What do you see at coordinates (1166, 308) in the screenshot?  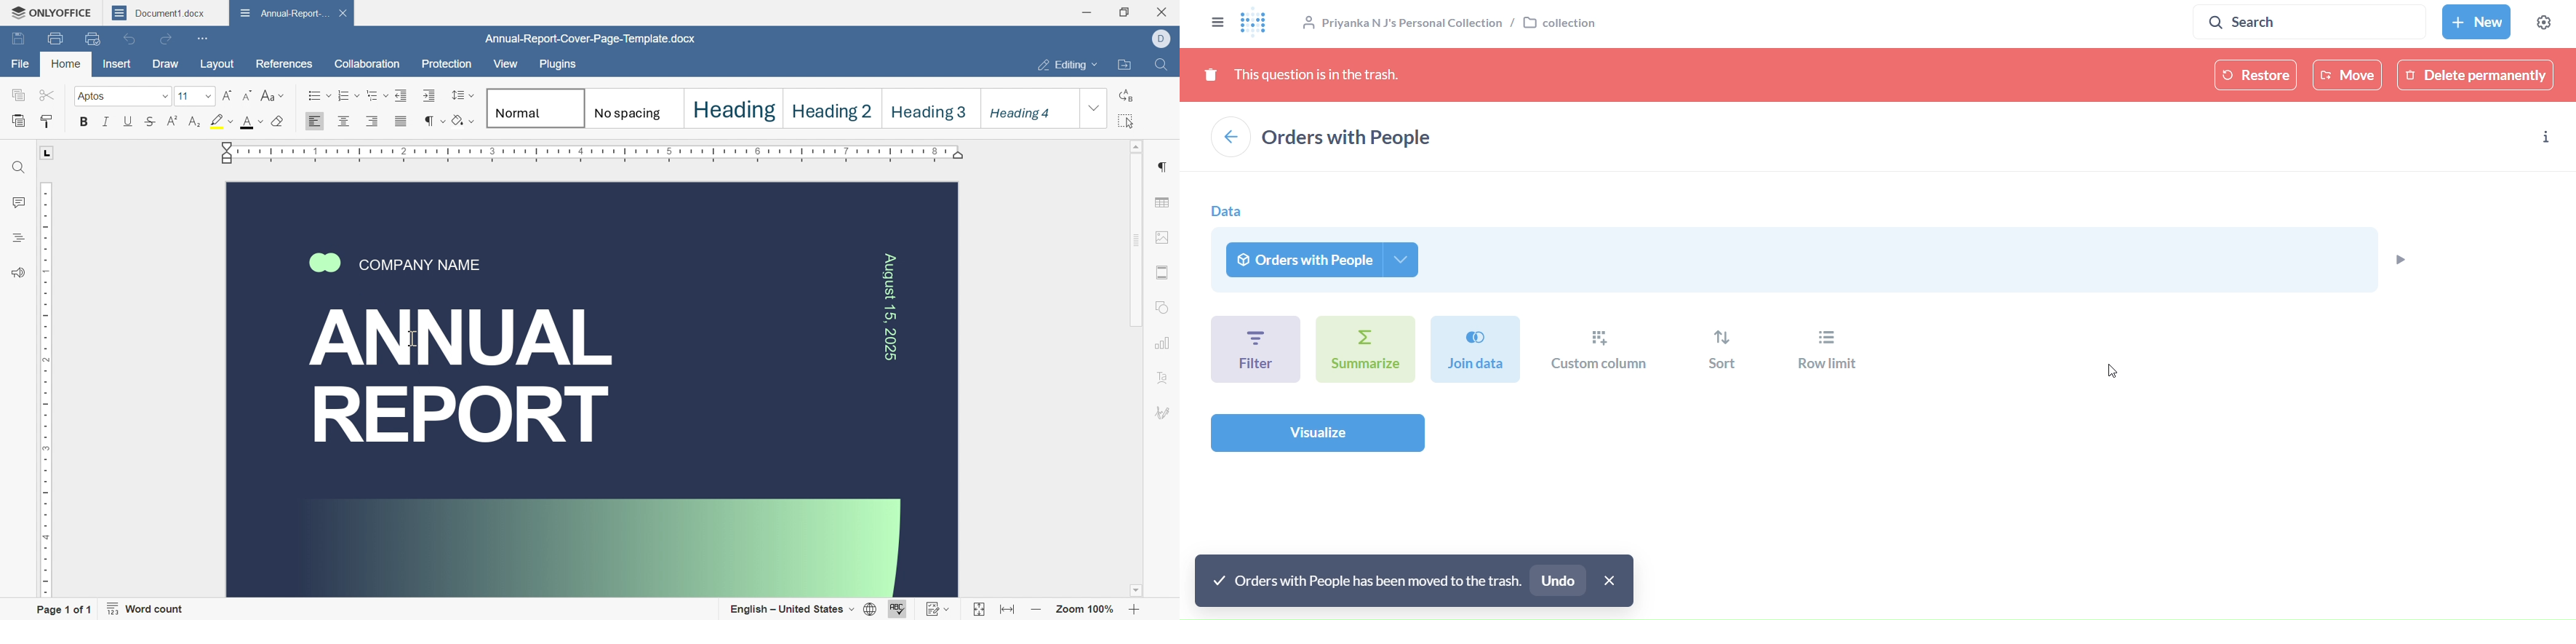 I see `shape settings` at bounding box center [1166, 308].